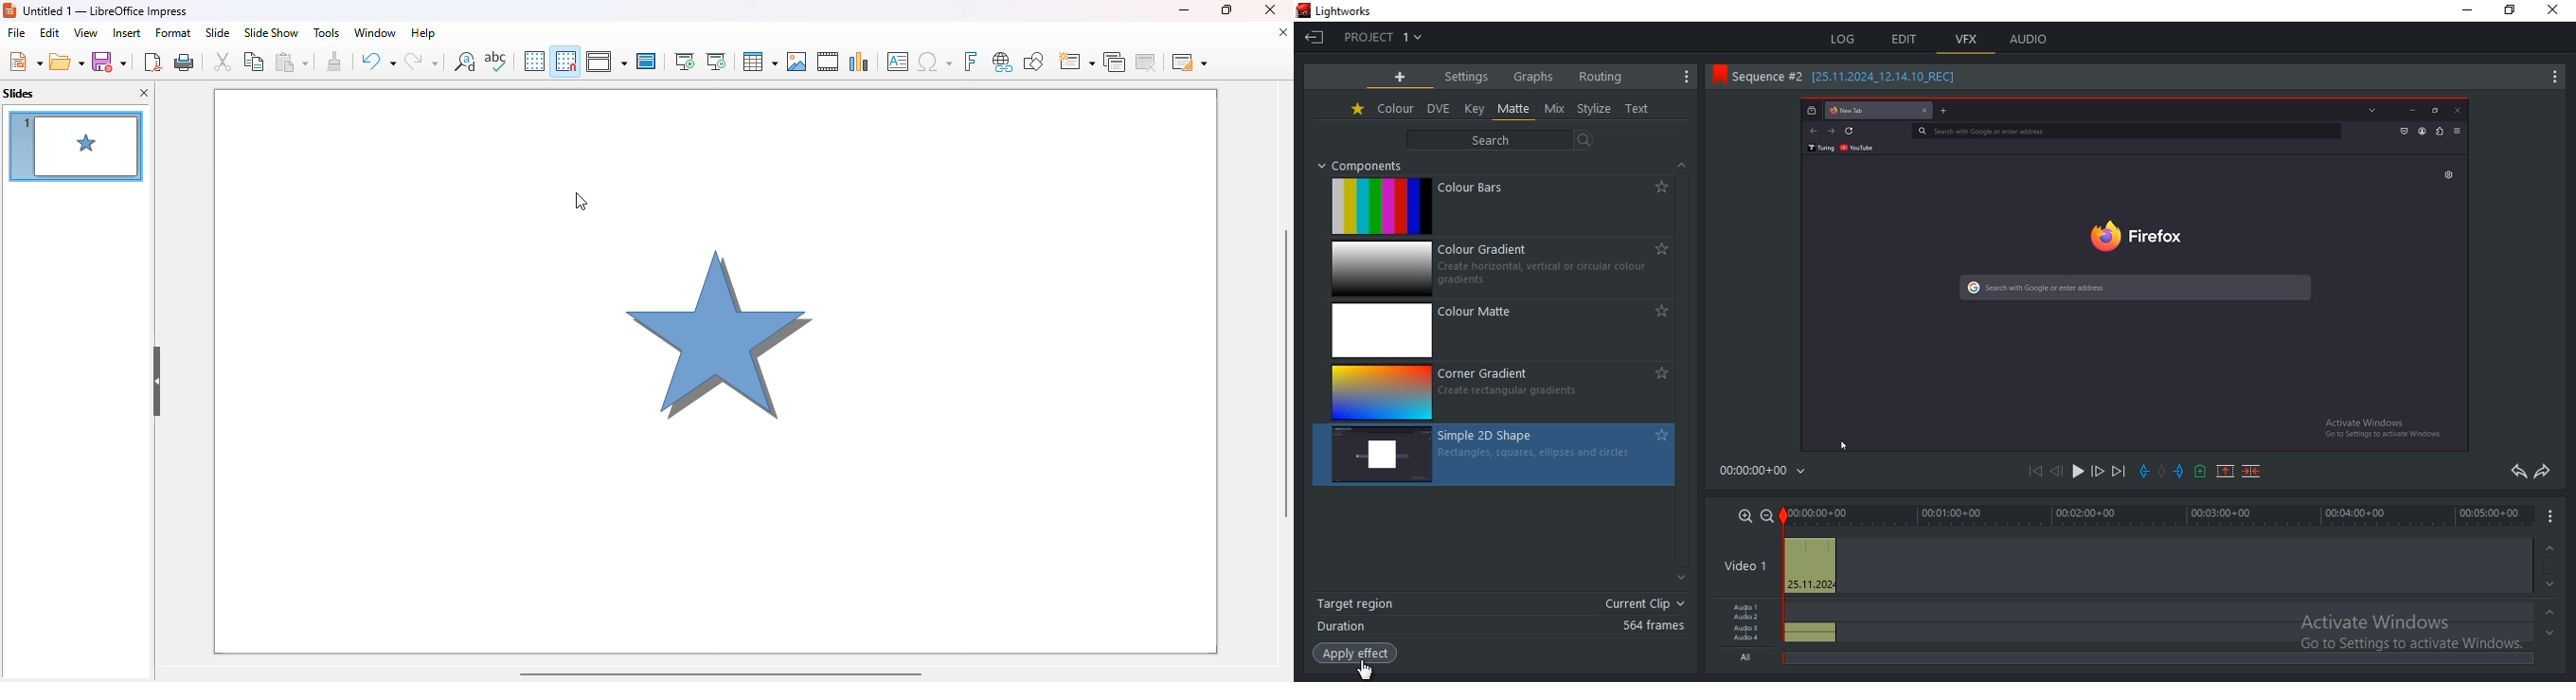 Image resolution: width=2576 pixels, height=700 pixels. What do you see at coordinates (722, 673) in the screenshot?
I see `horizontal scroll bar` at bounding box center [722, 673].